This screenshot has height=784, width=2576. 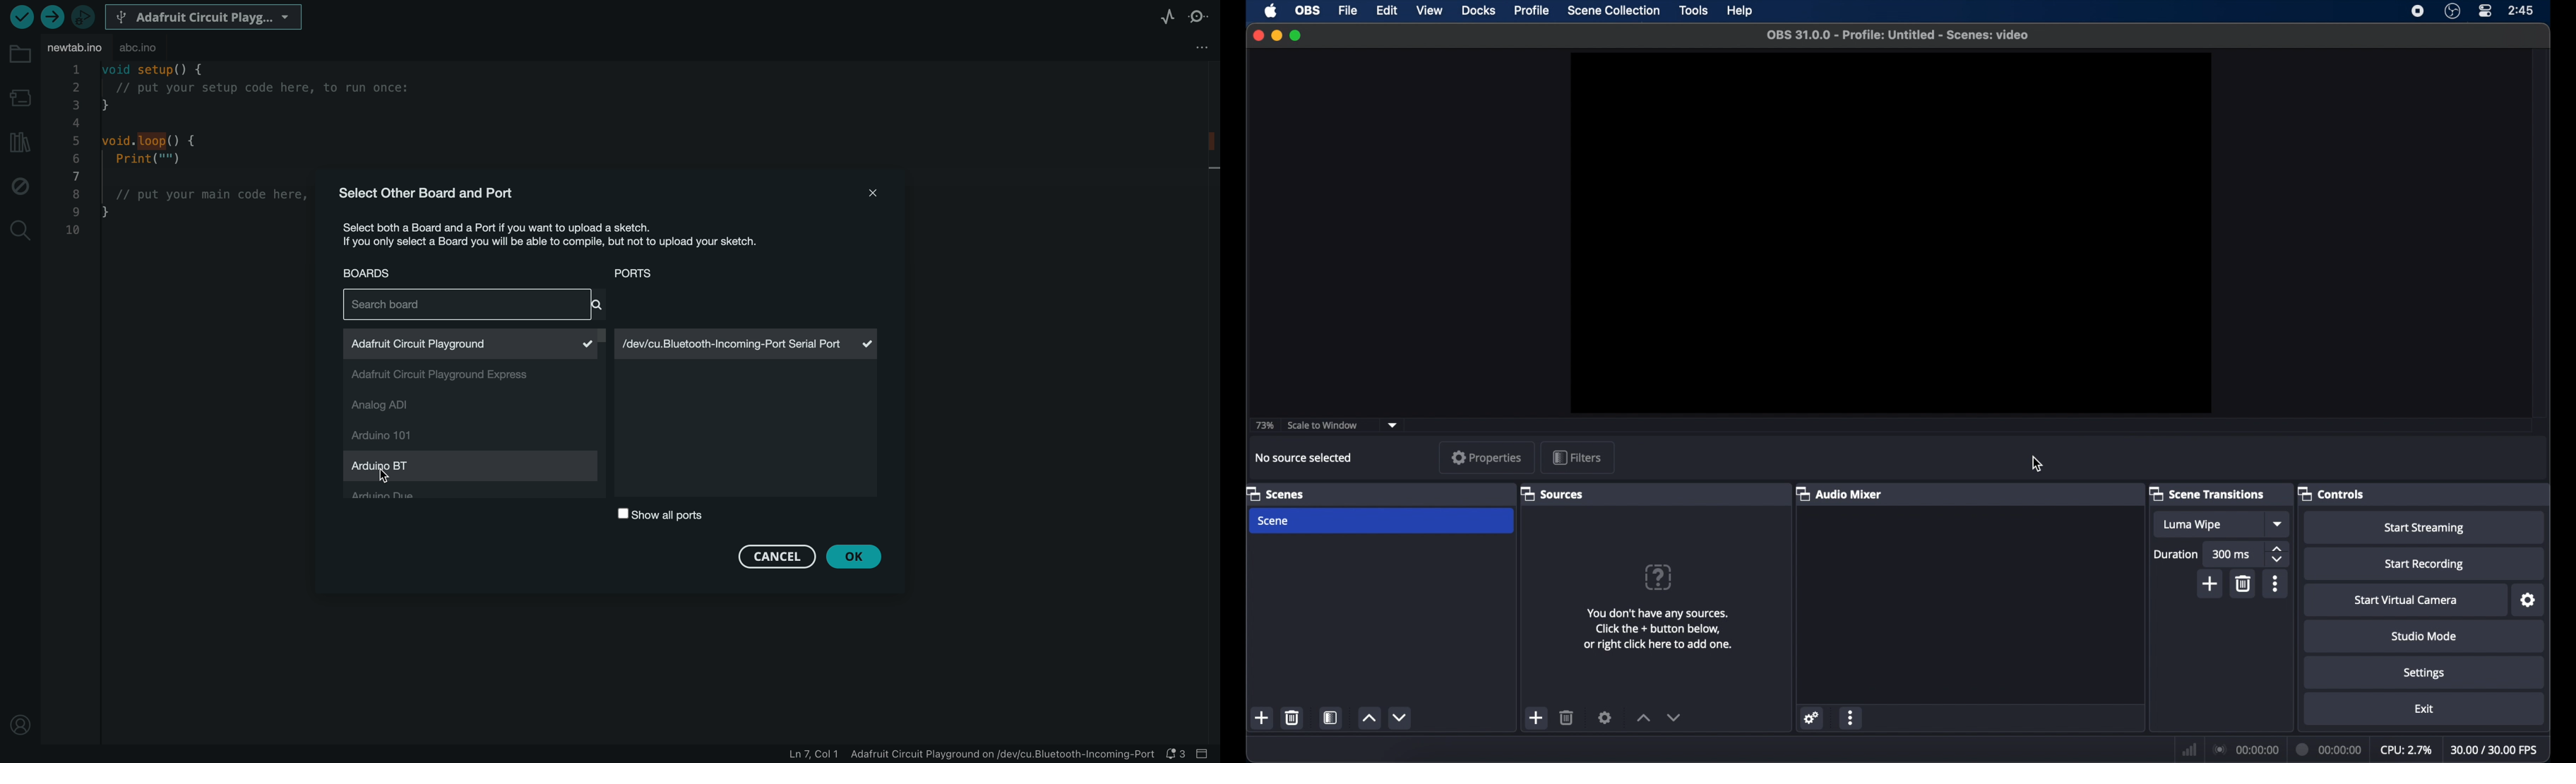 I want to click on scene collection, so click(x=1613, y=11).